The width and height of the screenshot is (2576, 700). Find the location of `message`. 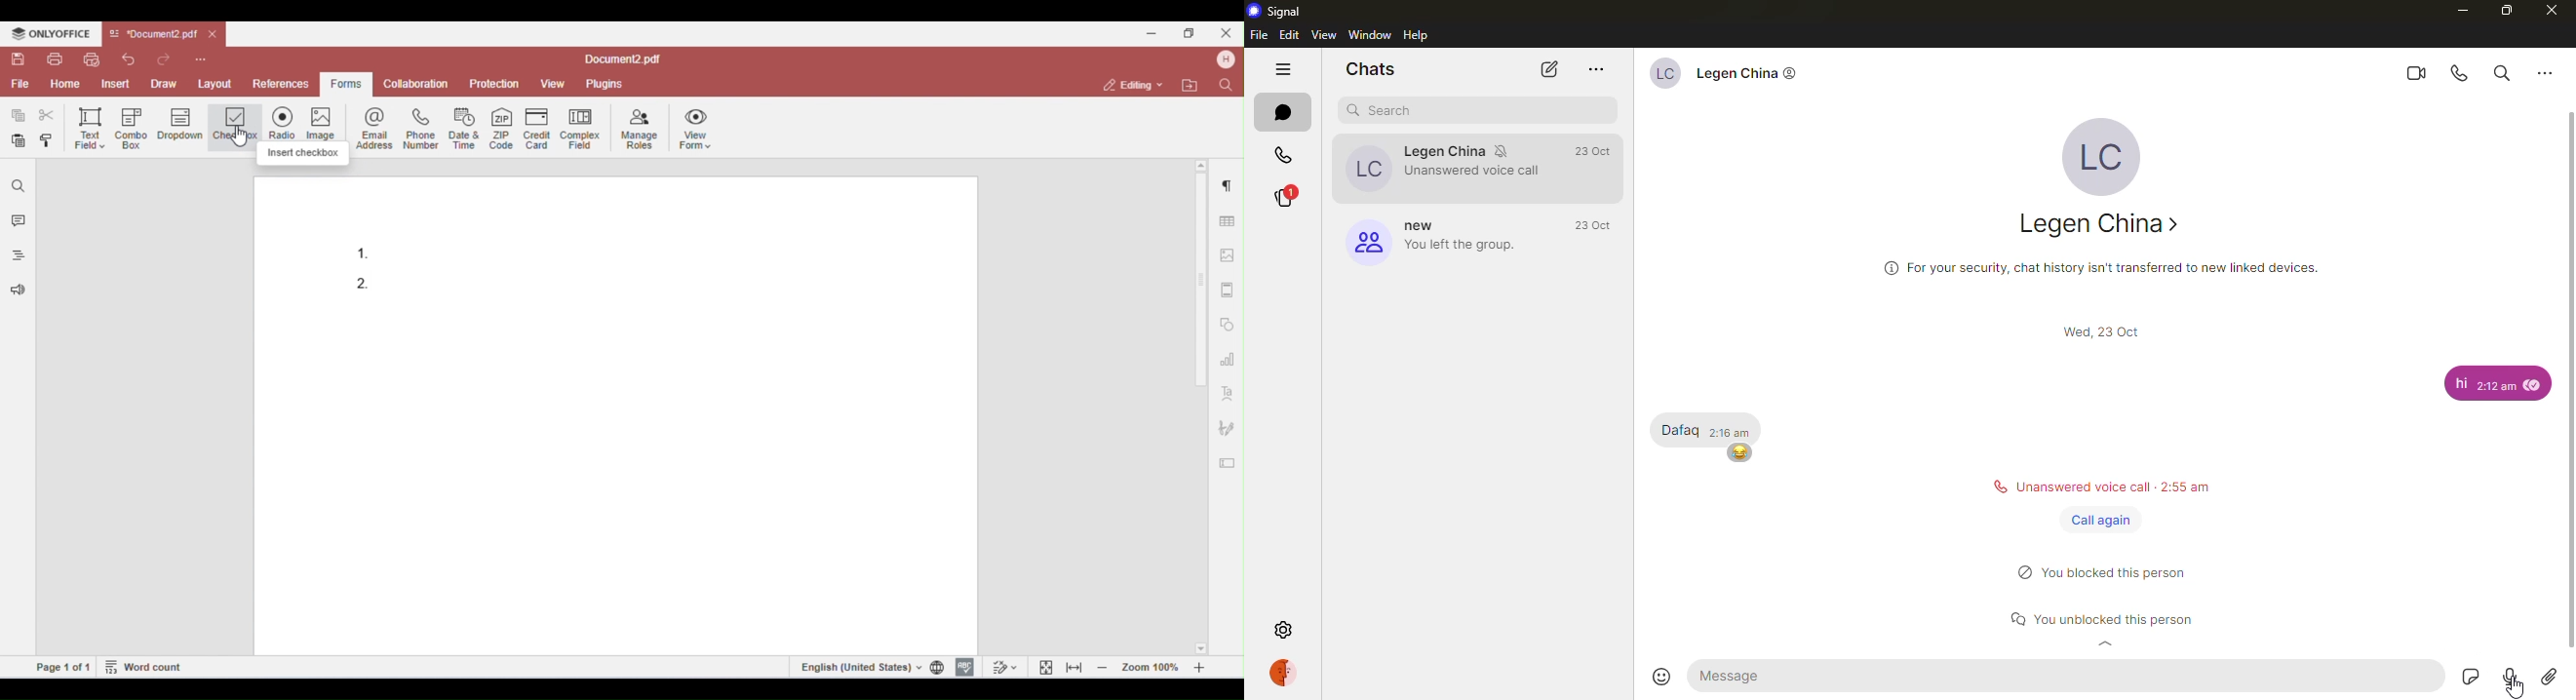

message is located at coordinates (2495, 381).